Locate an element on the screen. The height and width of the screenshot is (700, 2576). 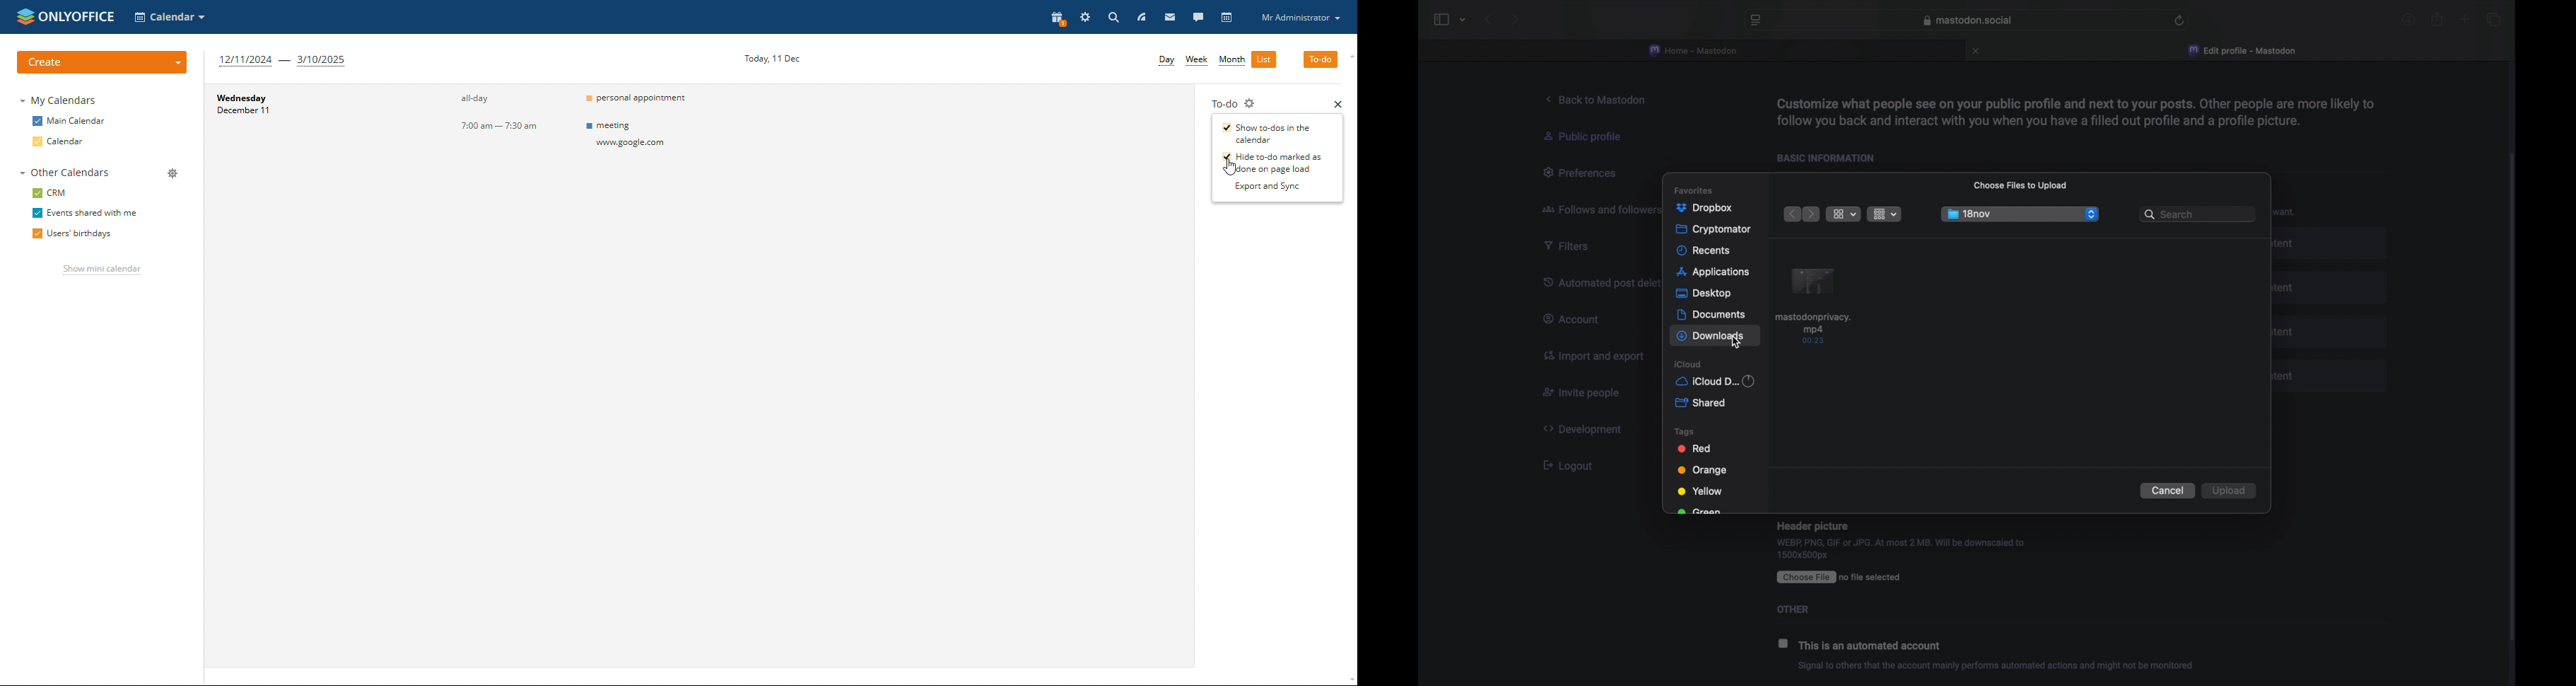
item is located at coordinates (1815, 306).